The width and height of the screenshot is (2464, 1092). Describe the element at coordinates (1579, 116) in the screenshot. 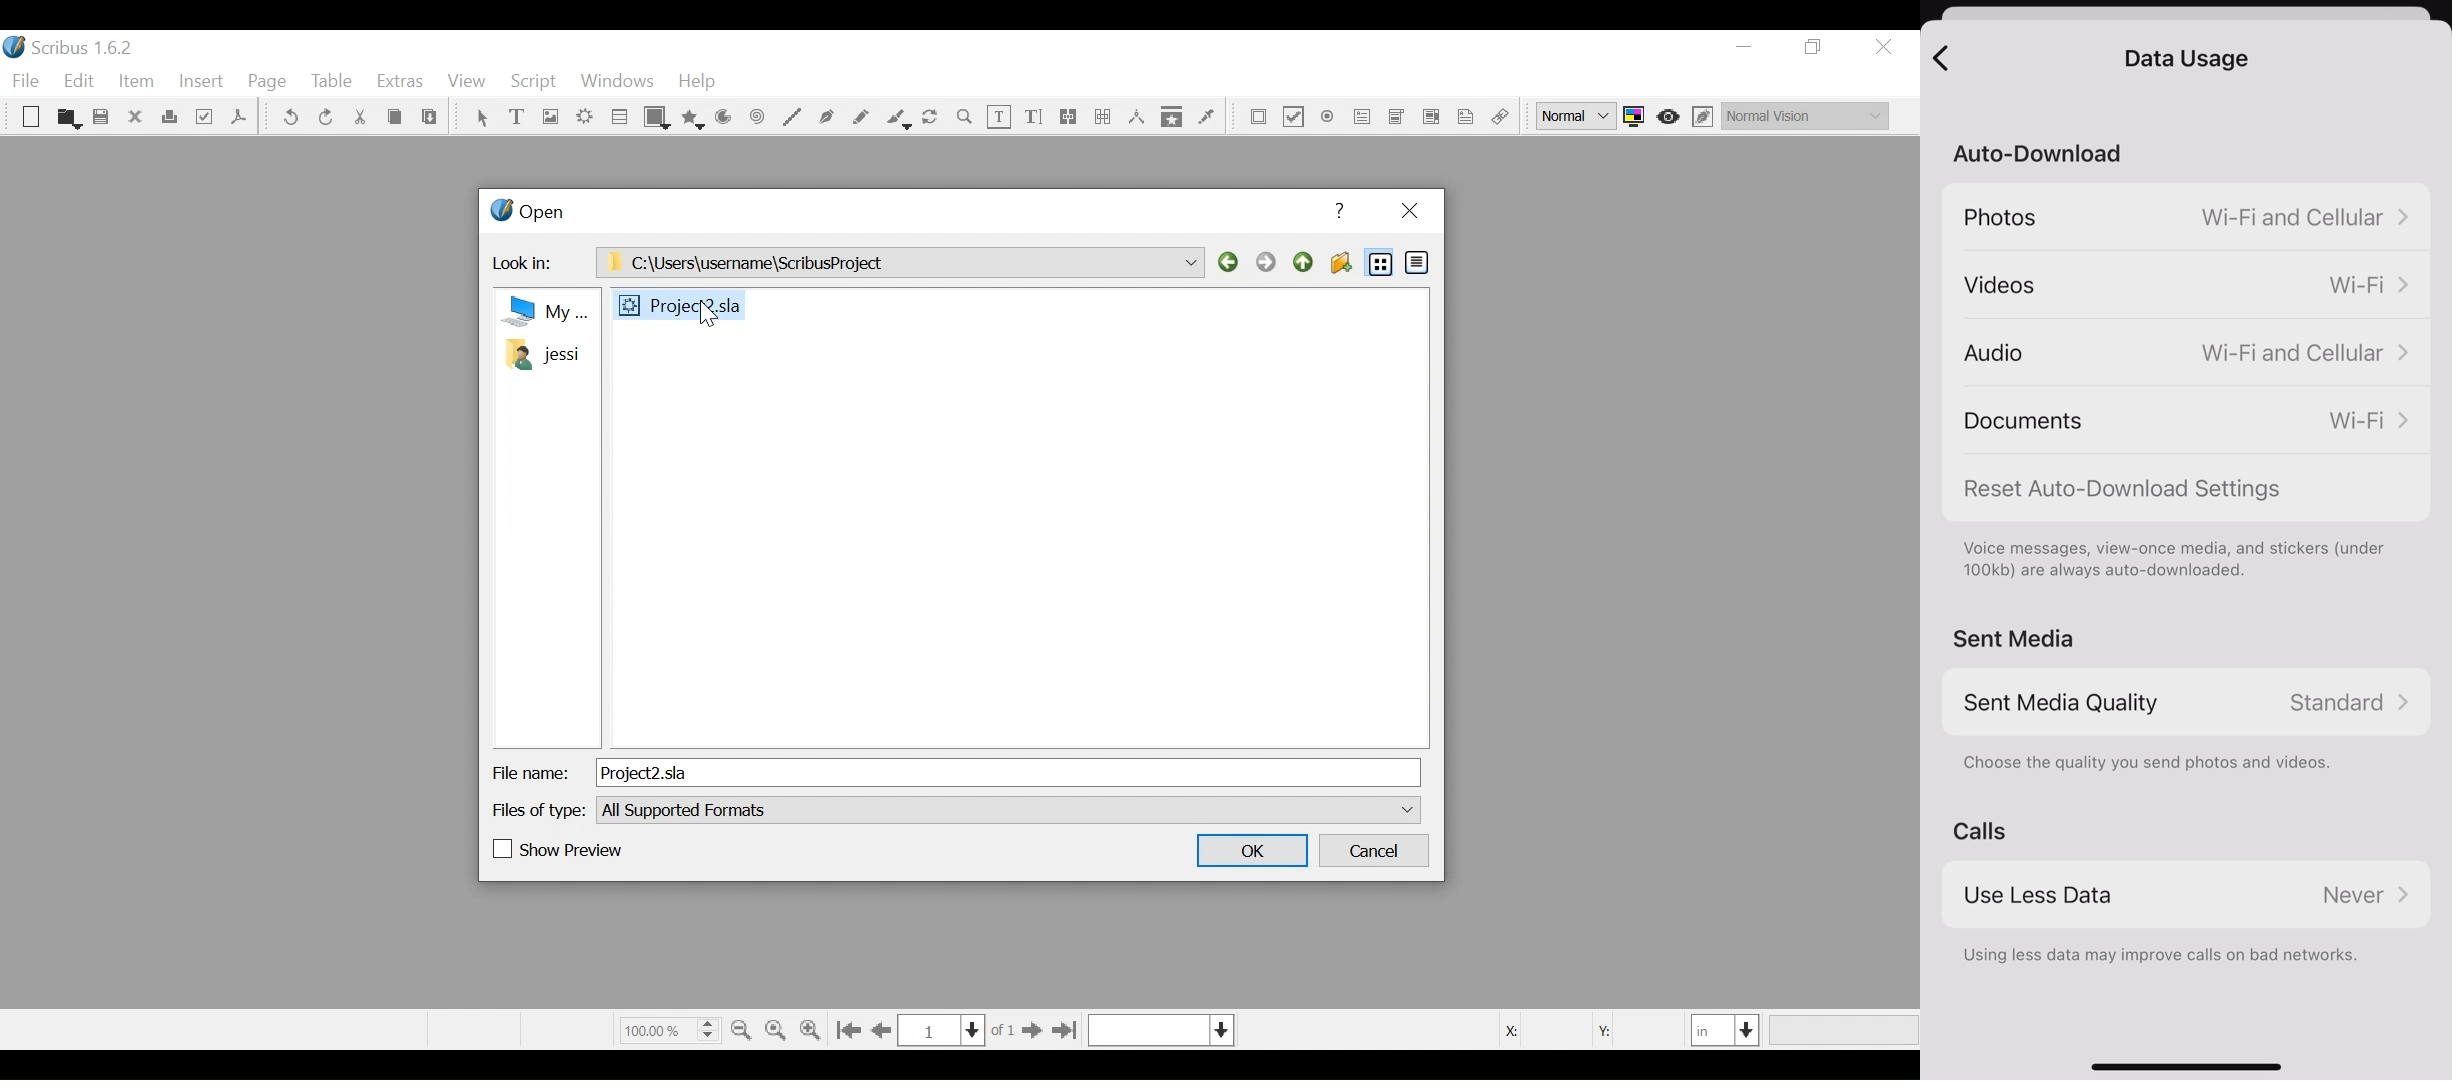

I see `Select the image preview quality` at that location.